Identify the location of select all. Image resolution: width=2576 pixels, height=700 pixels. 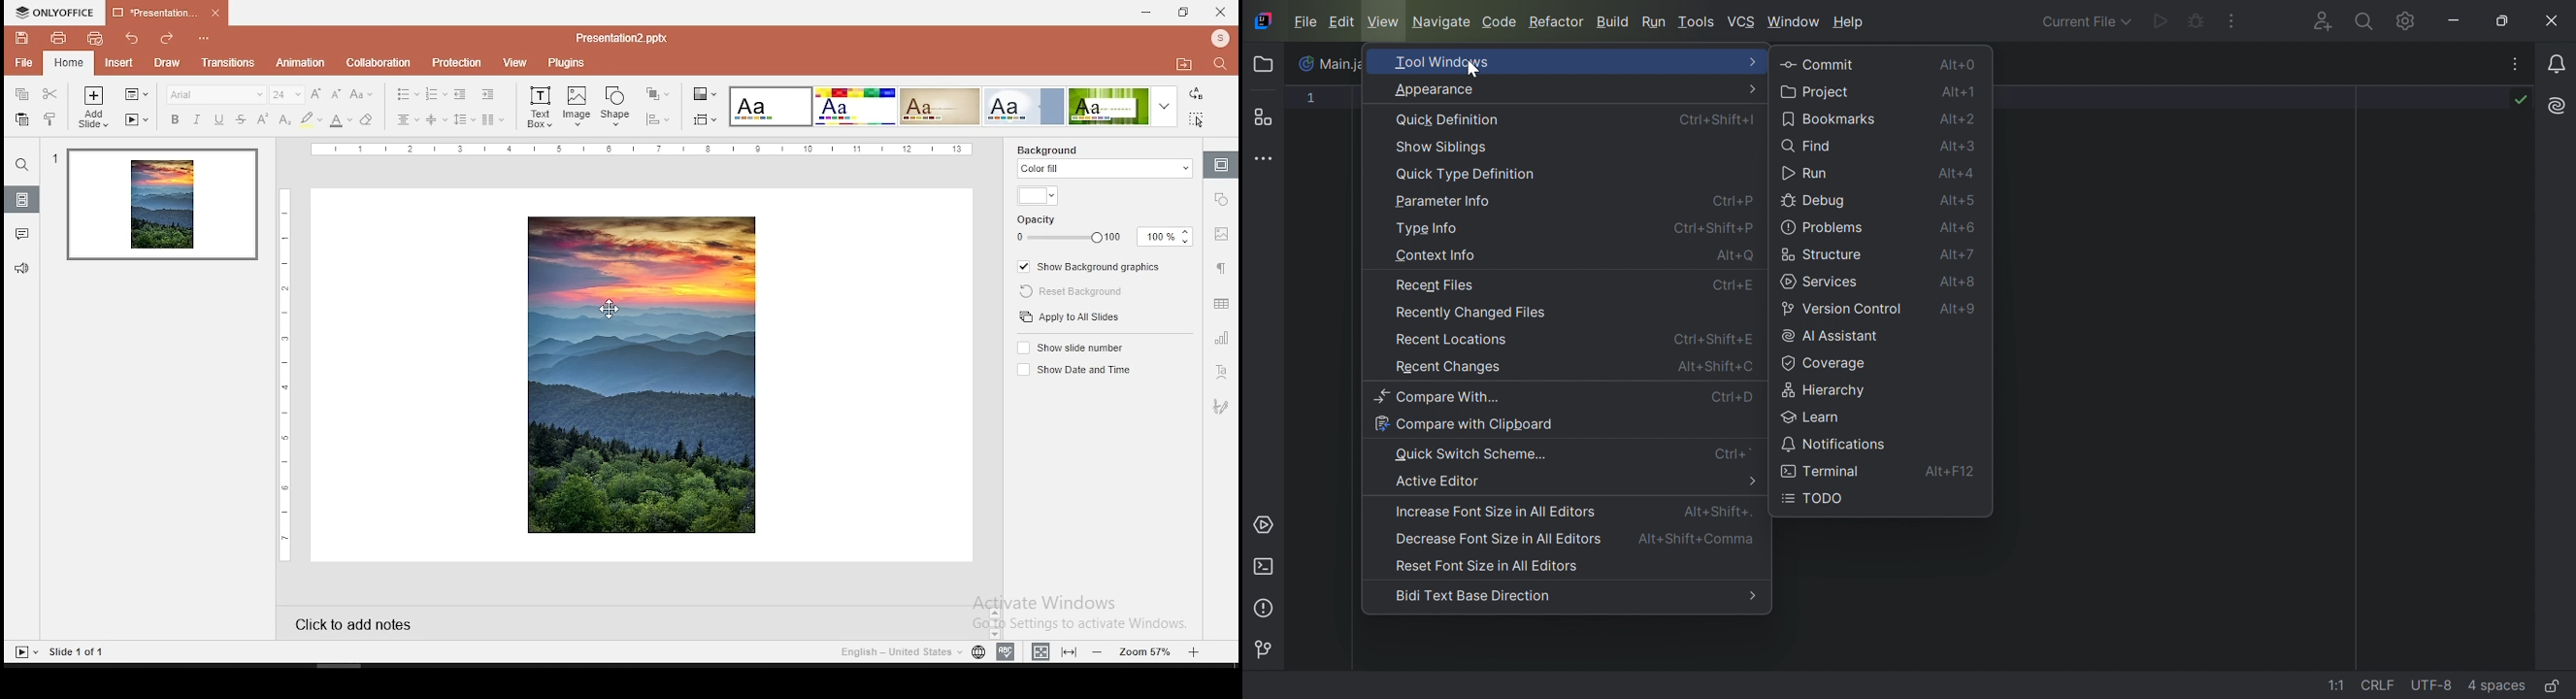
(1196, 119).